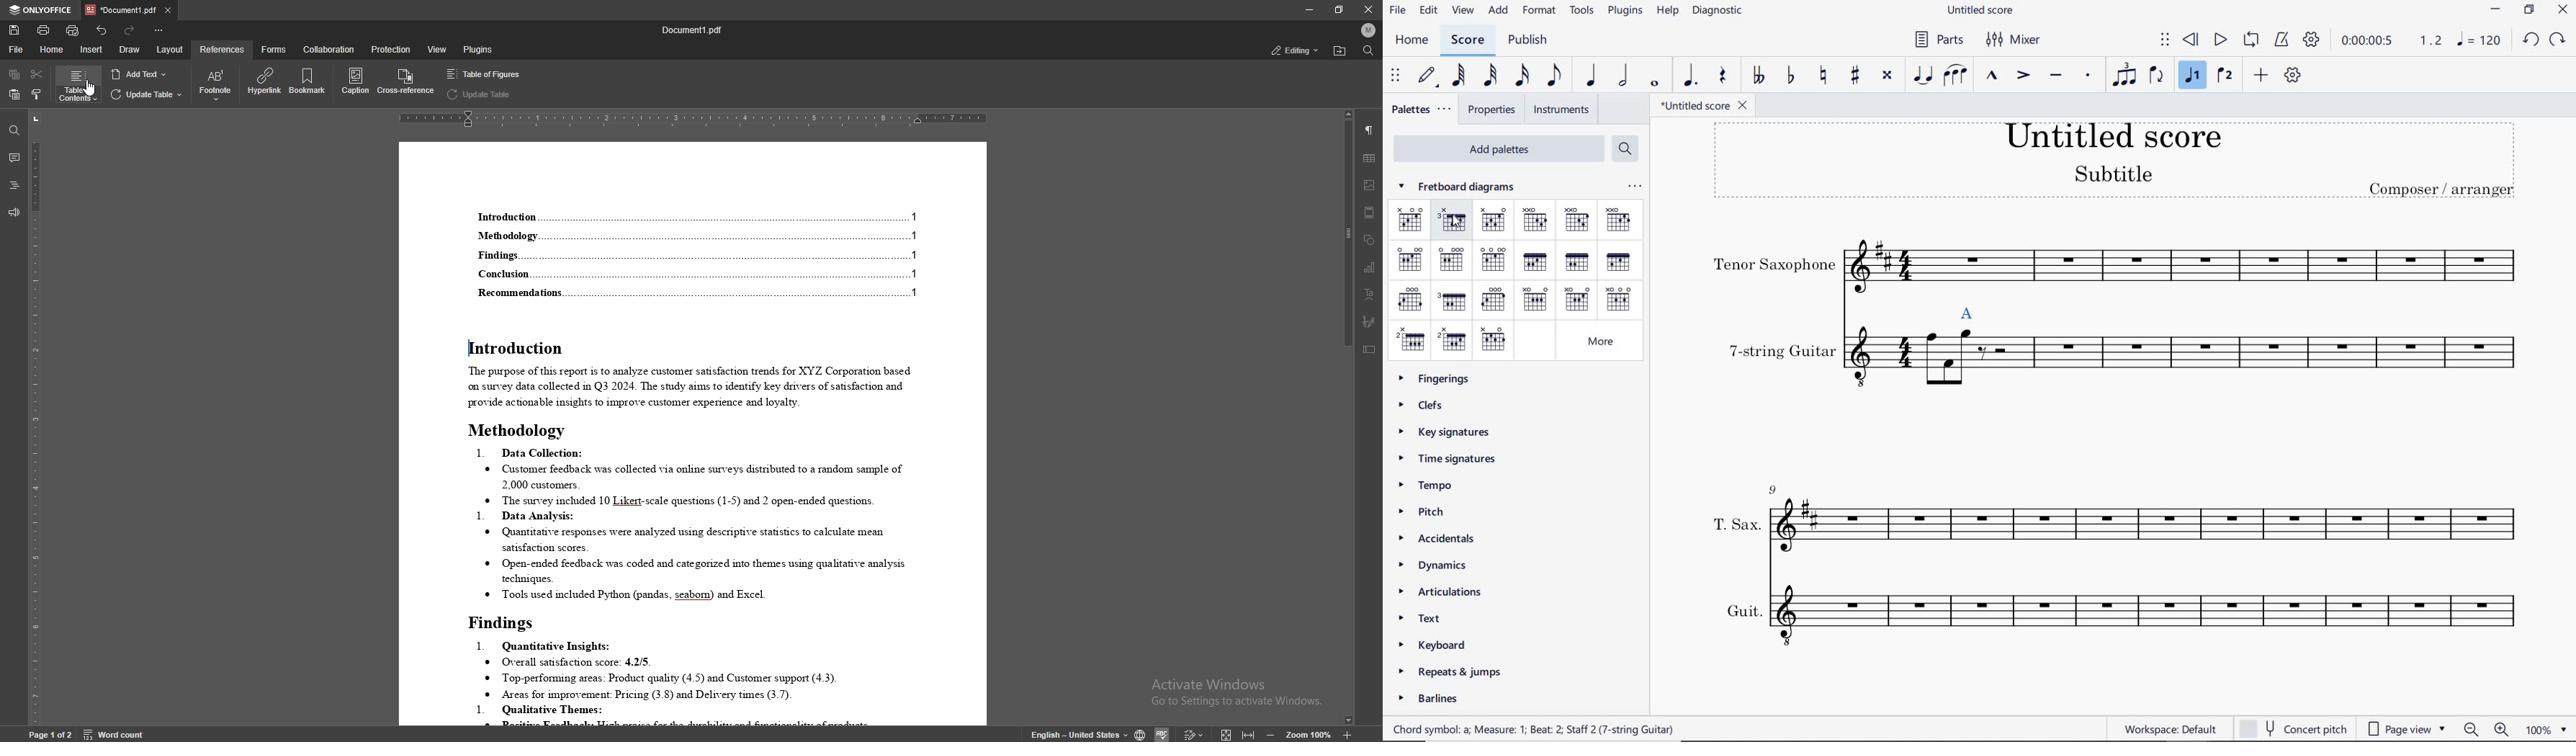  What do you see at coordinates (1521, 76) in the screenshot?
I see `16TH NOTE` at bounding box center [1521, 76].